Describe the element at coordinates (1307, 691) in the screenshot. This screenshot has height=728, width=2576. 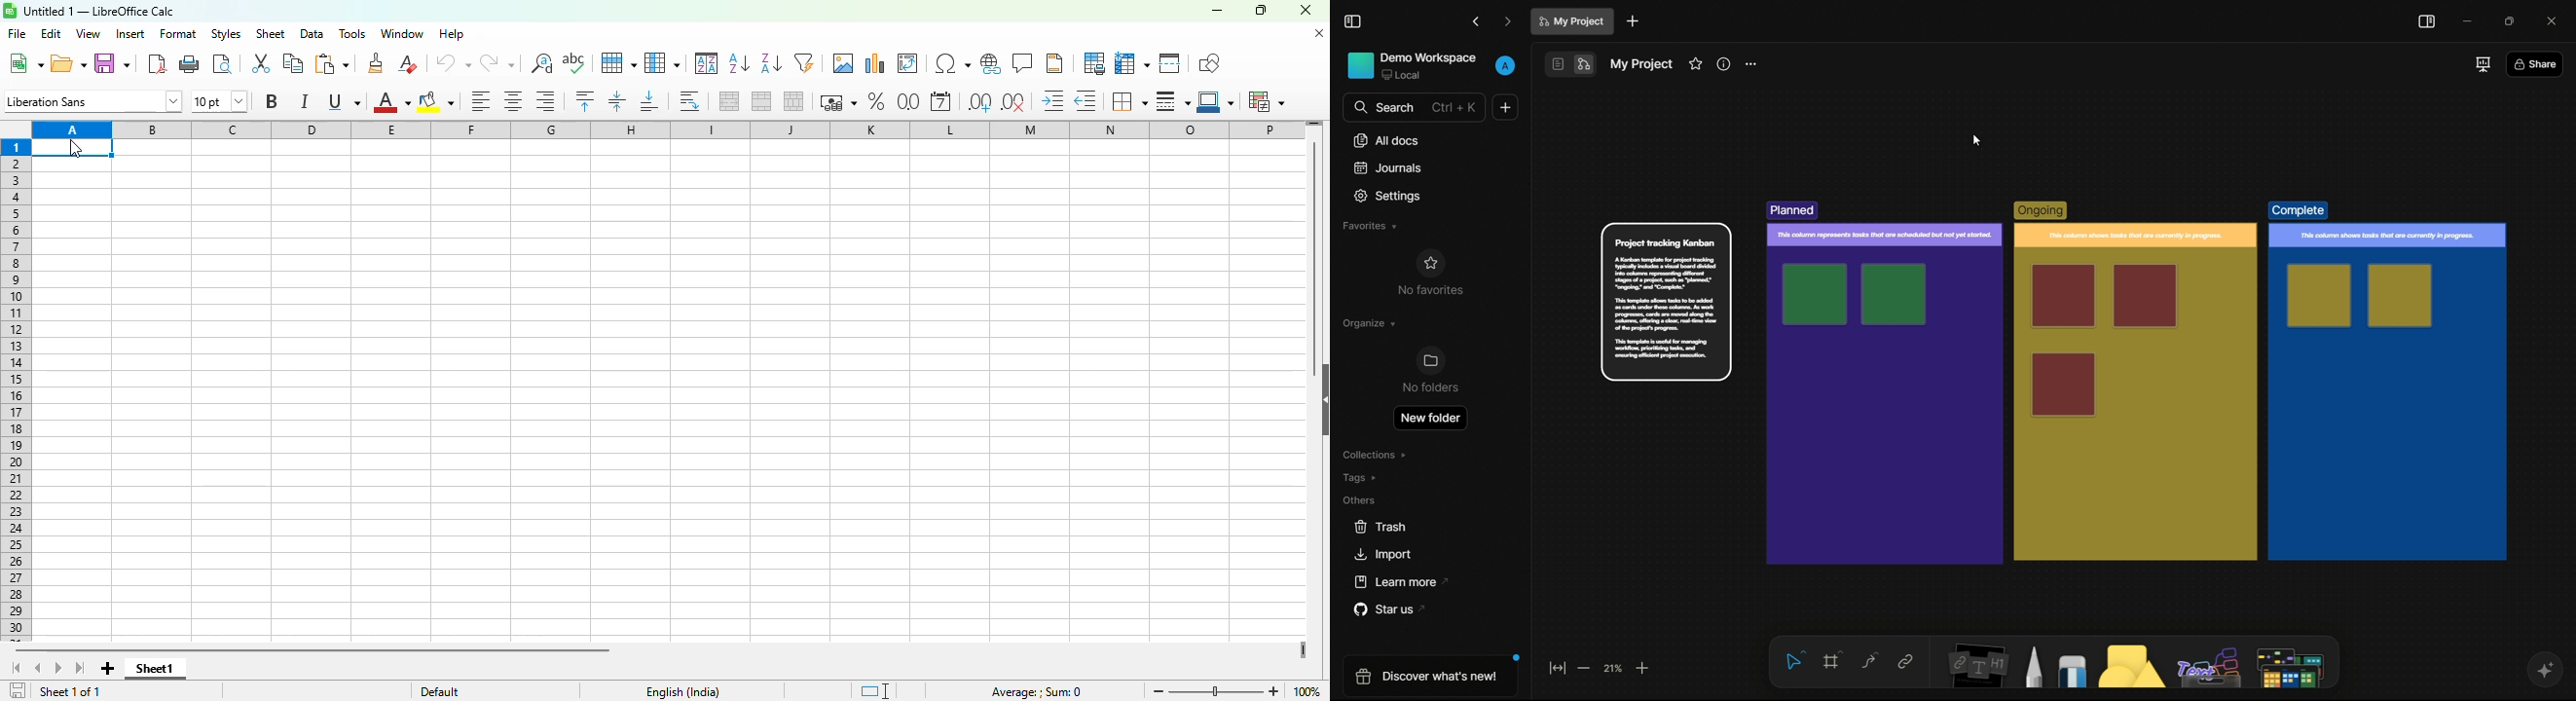
I see `zoom factor` at that location.